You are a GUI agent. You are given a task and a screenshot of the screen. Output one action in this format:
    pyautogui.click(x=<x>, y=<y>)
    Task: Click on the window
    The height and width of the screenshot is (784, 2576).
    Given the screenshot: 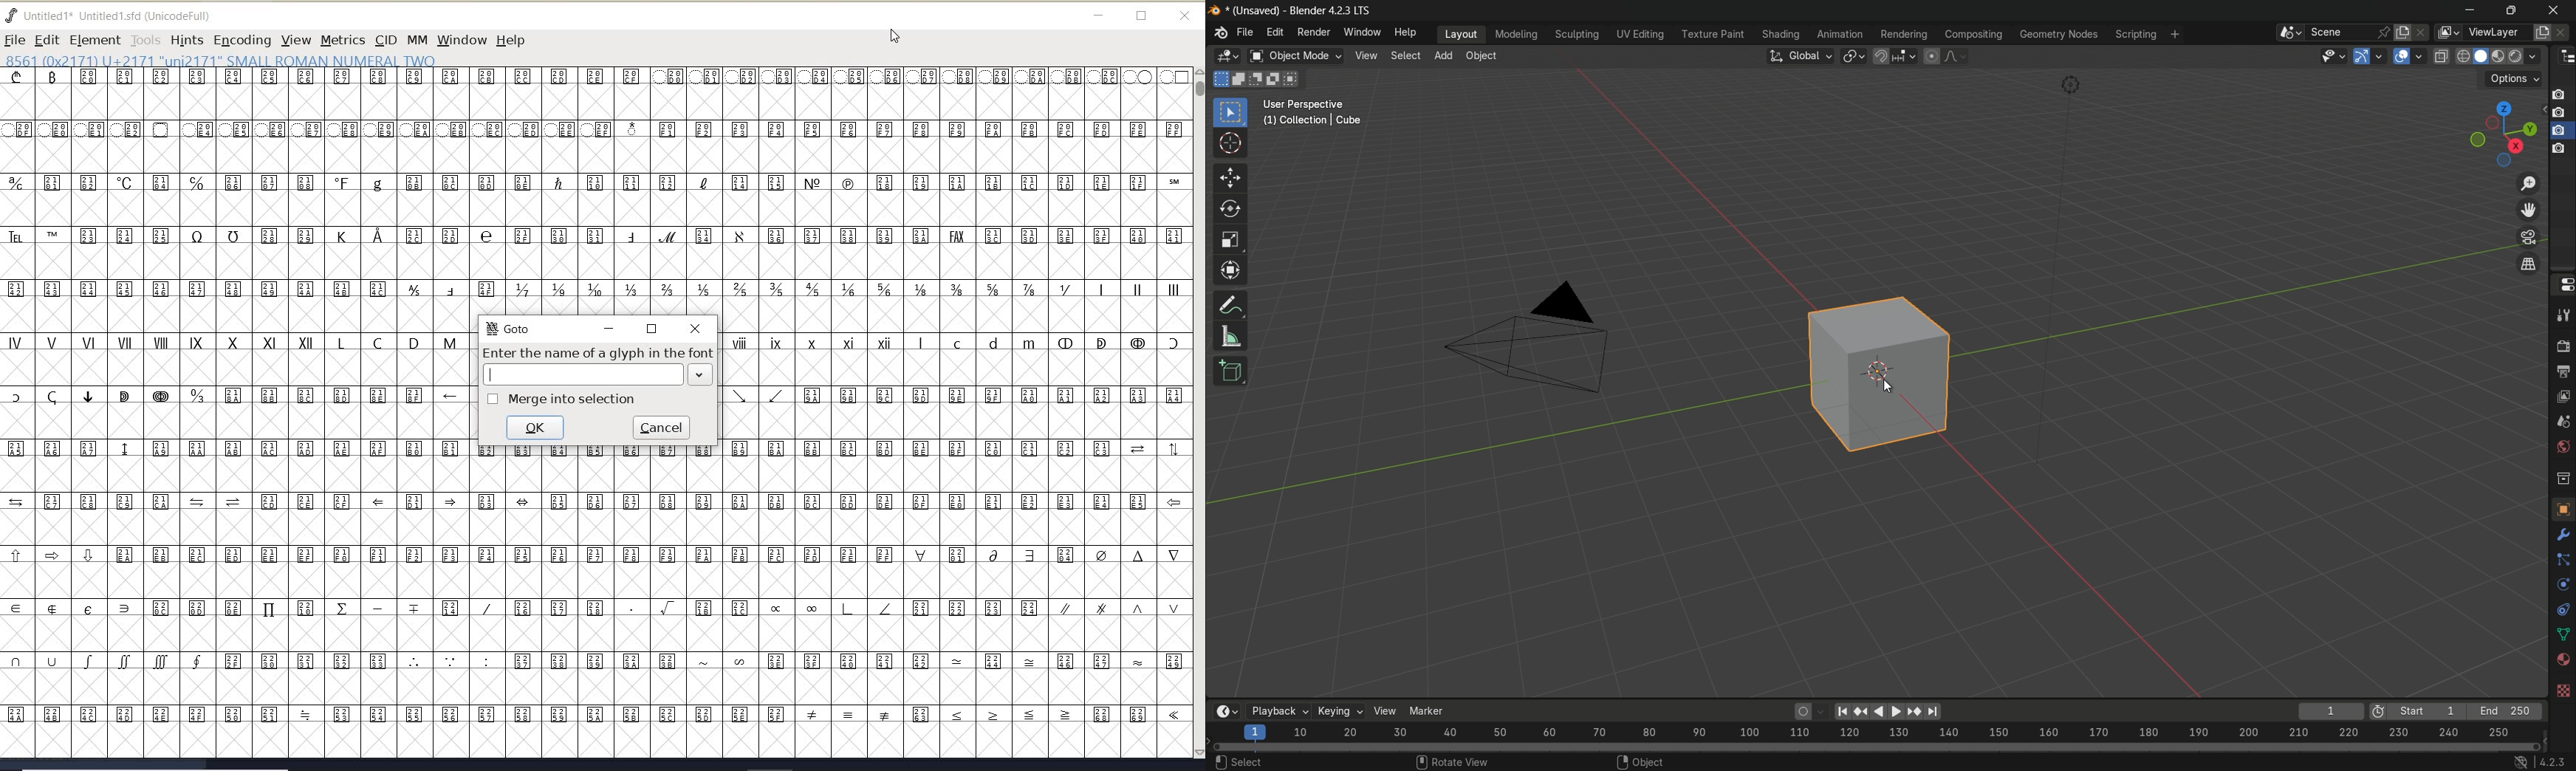 What is the action you would take?
    pyautogui.click(x=461, y=40)
    